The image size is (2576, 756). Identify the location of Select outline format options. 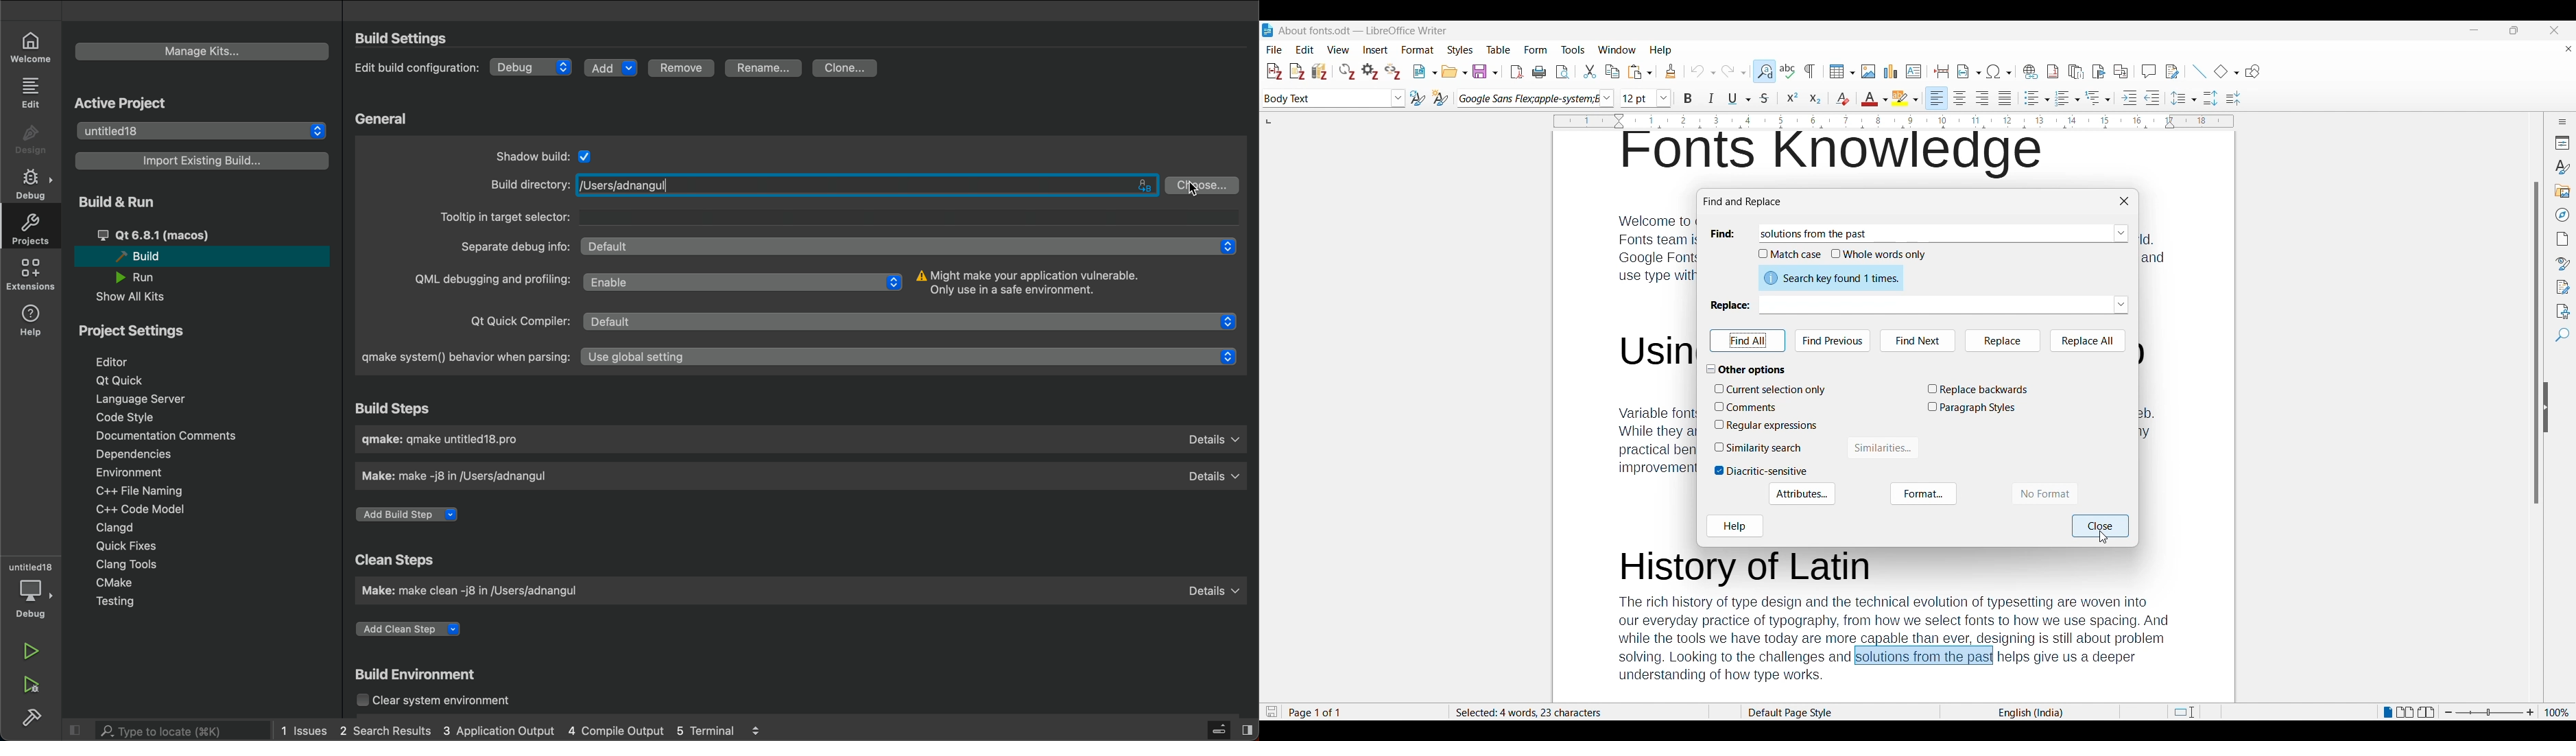
(2097, 97).